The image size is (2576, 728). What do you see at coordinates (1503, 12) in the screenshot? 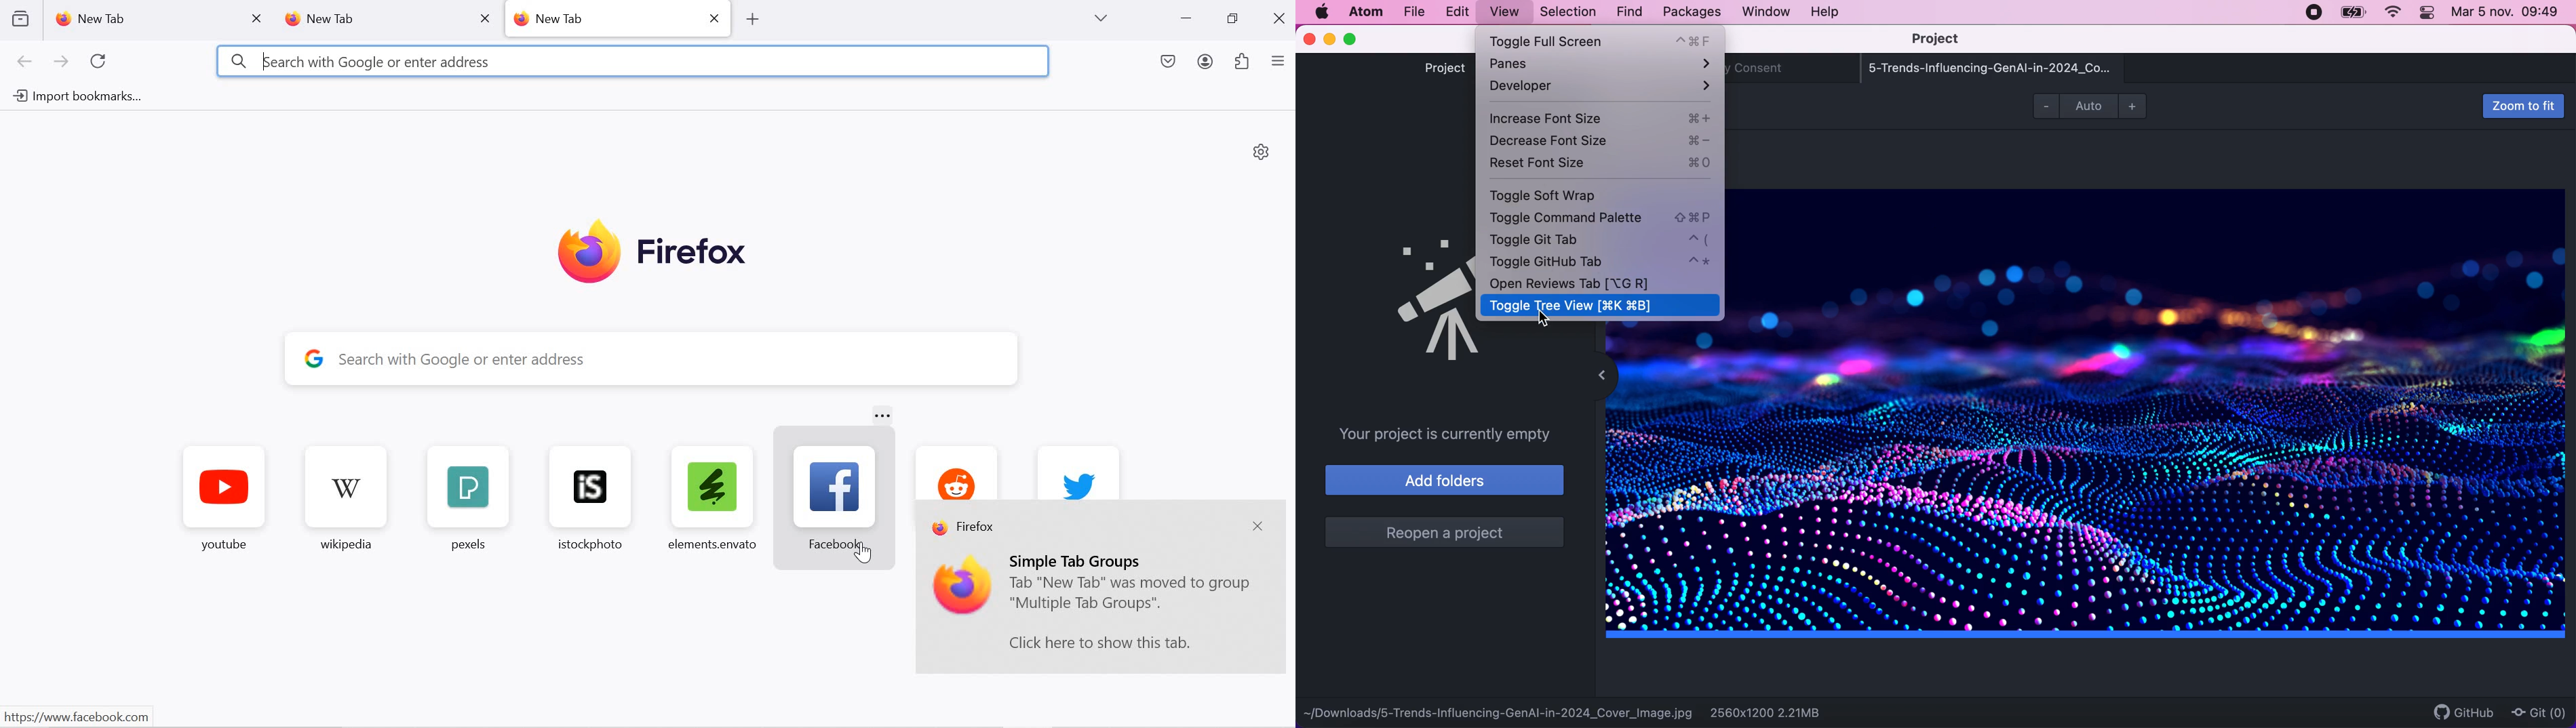
I see `view` at bounding box center [1503, 12].